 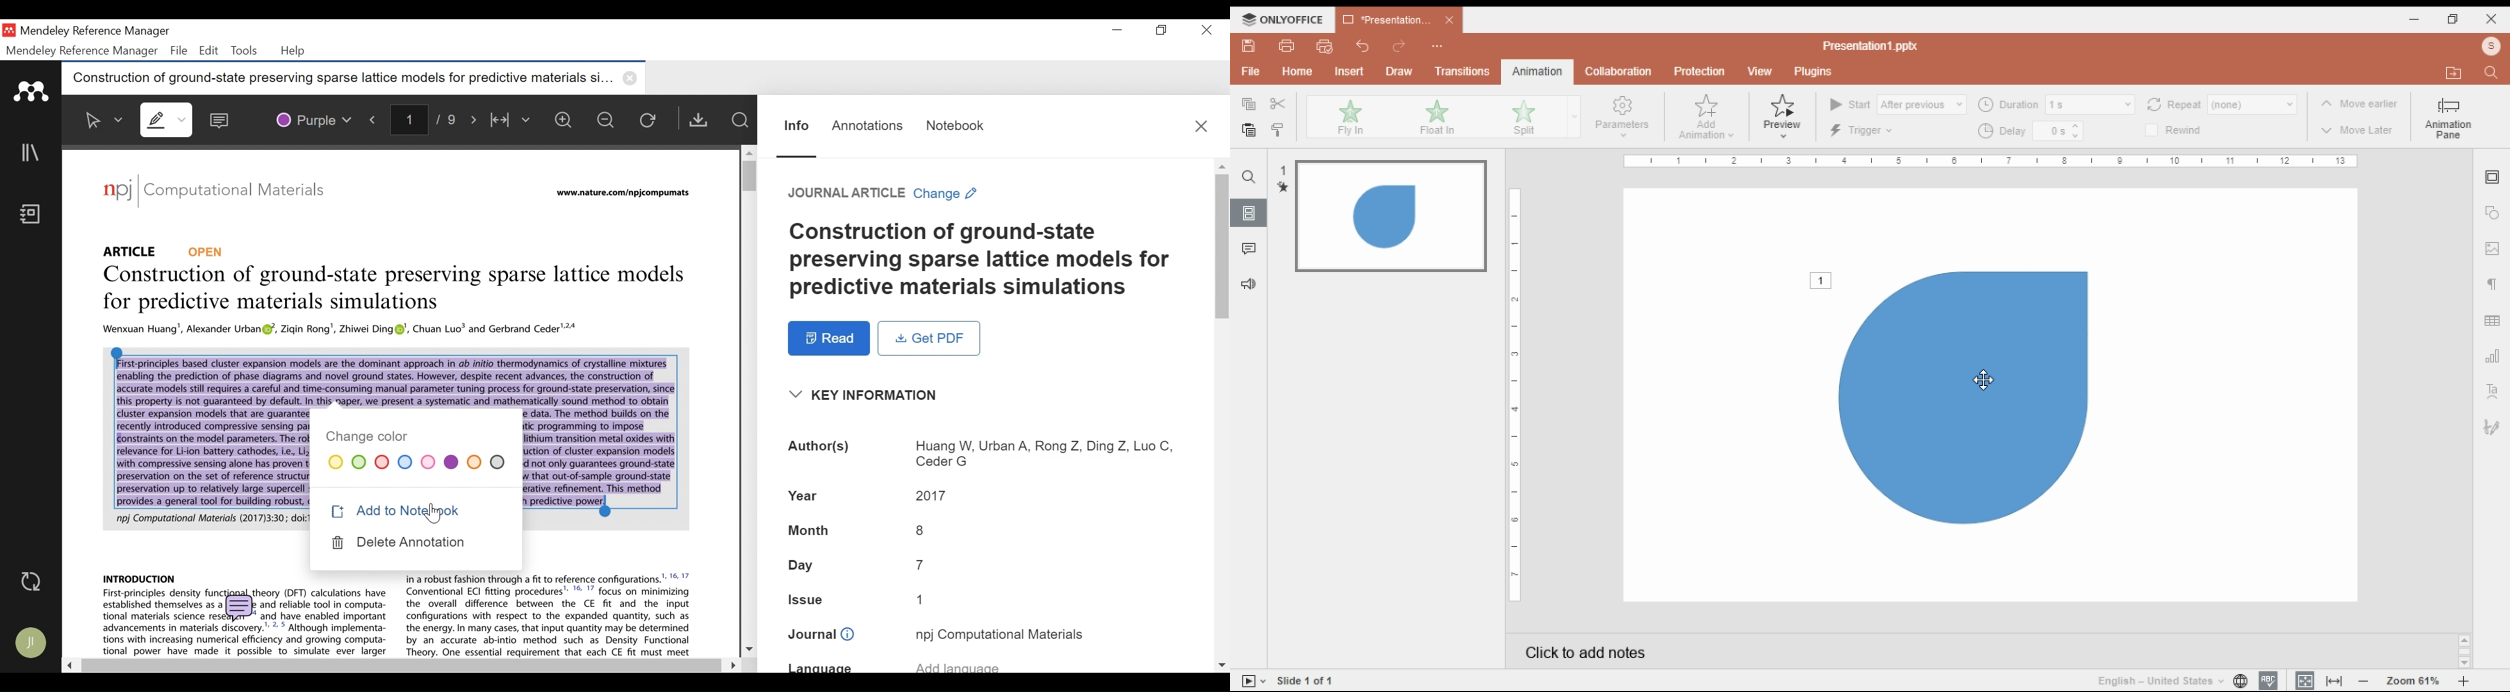 What do you see at coordinates (1310, 680) in the screenshot?
I see `slide 1 of 1` at bounding box center [1310, 680].